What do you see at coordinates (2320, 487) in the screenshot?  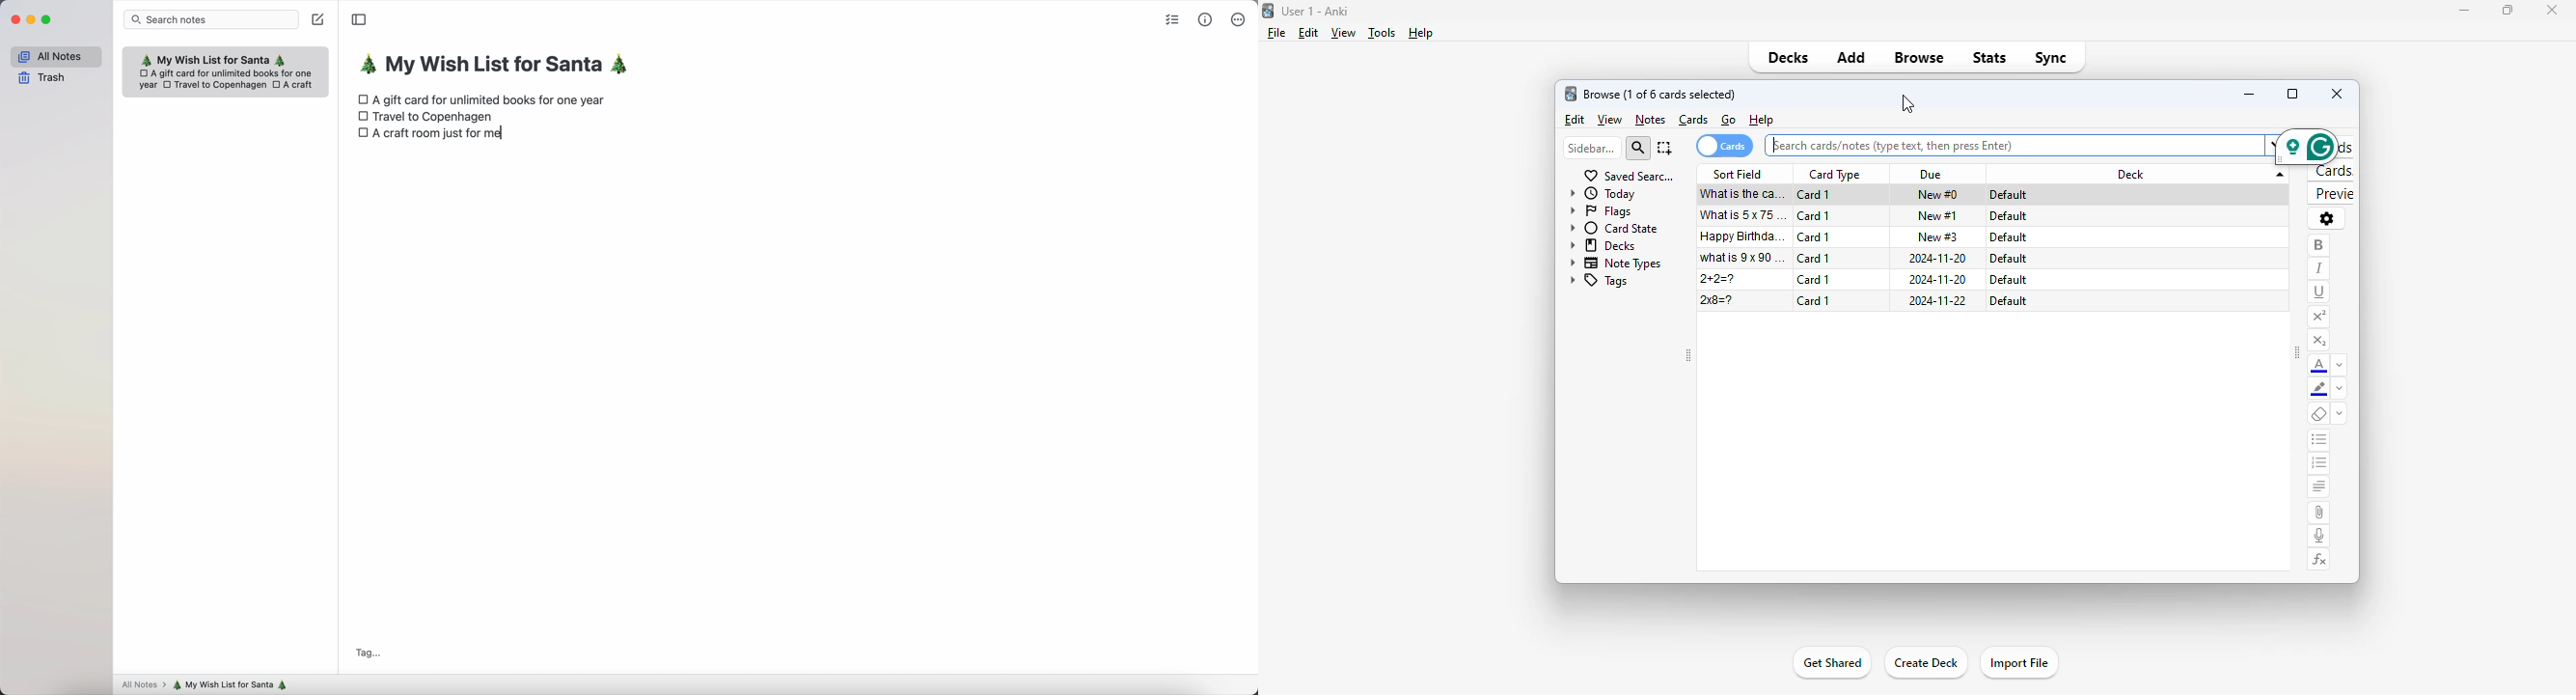 I see `alignment` at bounding box center [2320, 487].